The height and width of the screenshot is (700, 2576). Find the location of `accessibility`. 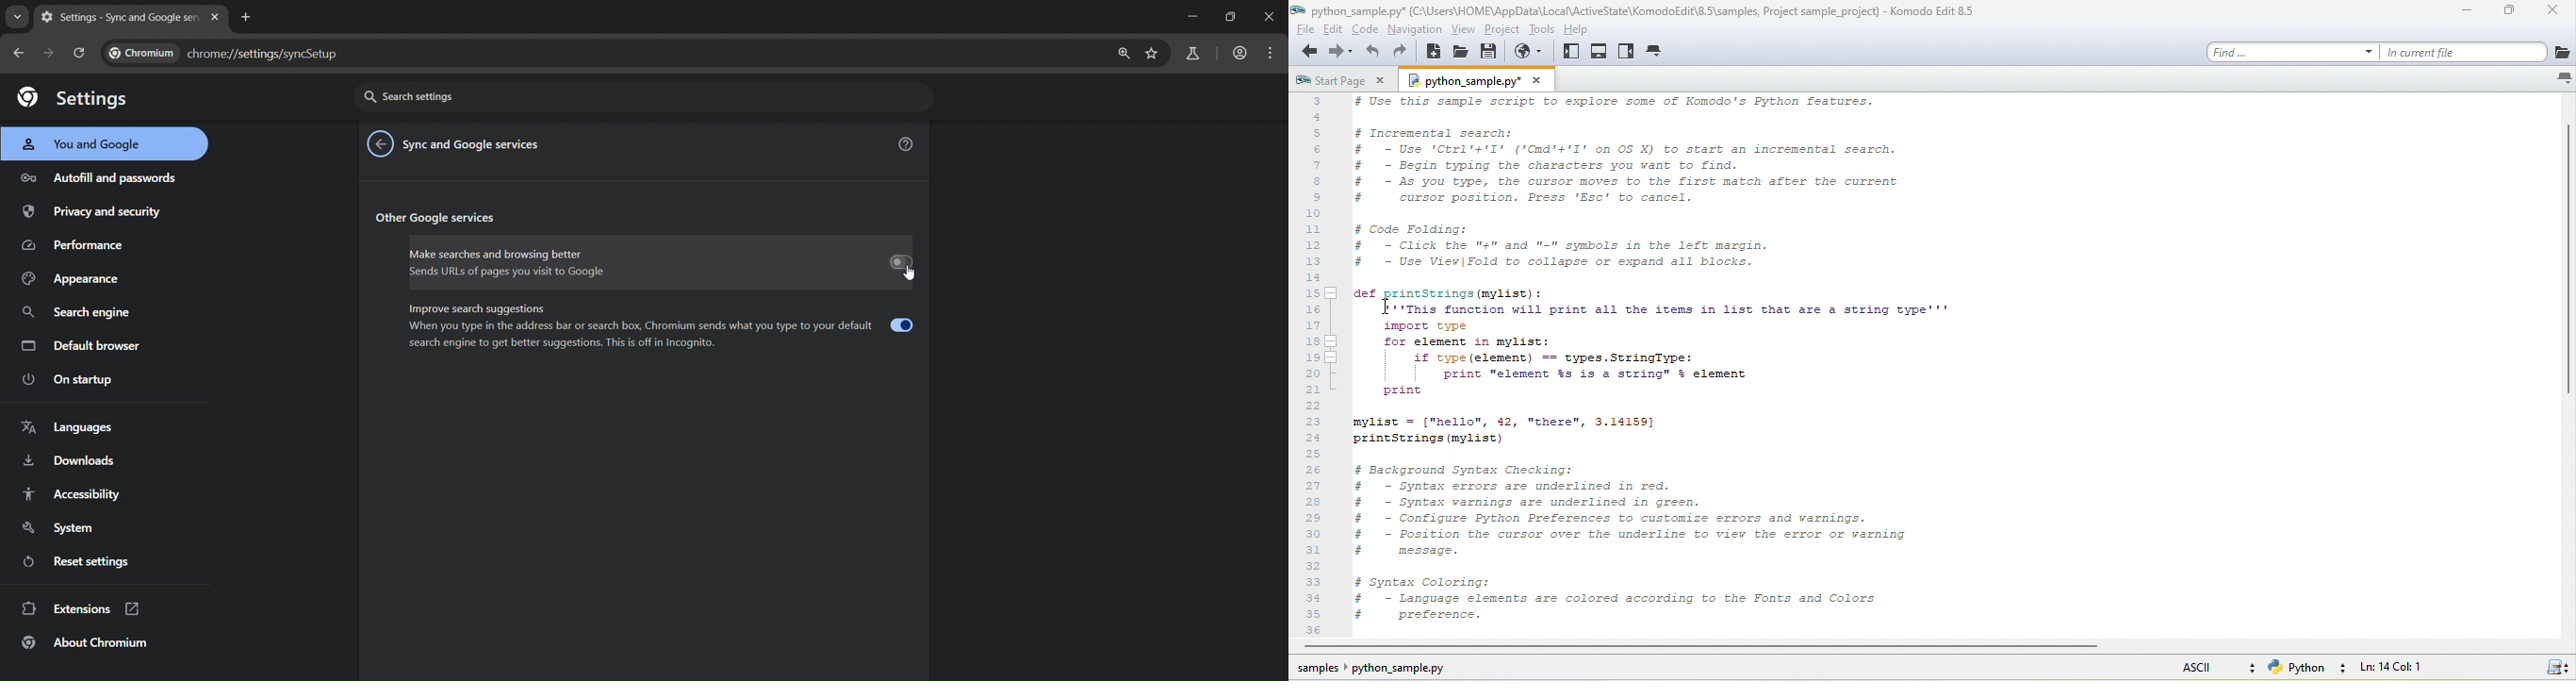

accessibility is located at coordinates (75, 495).